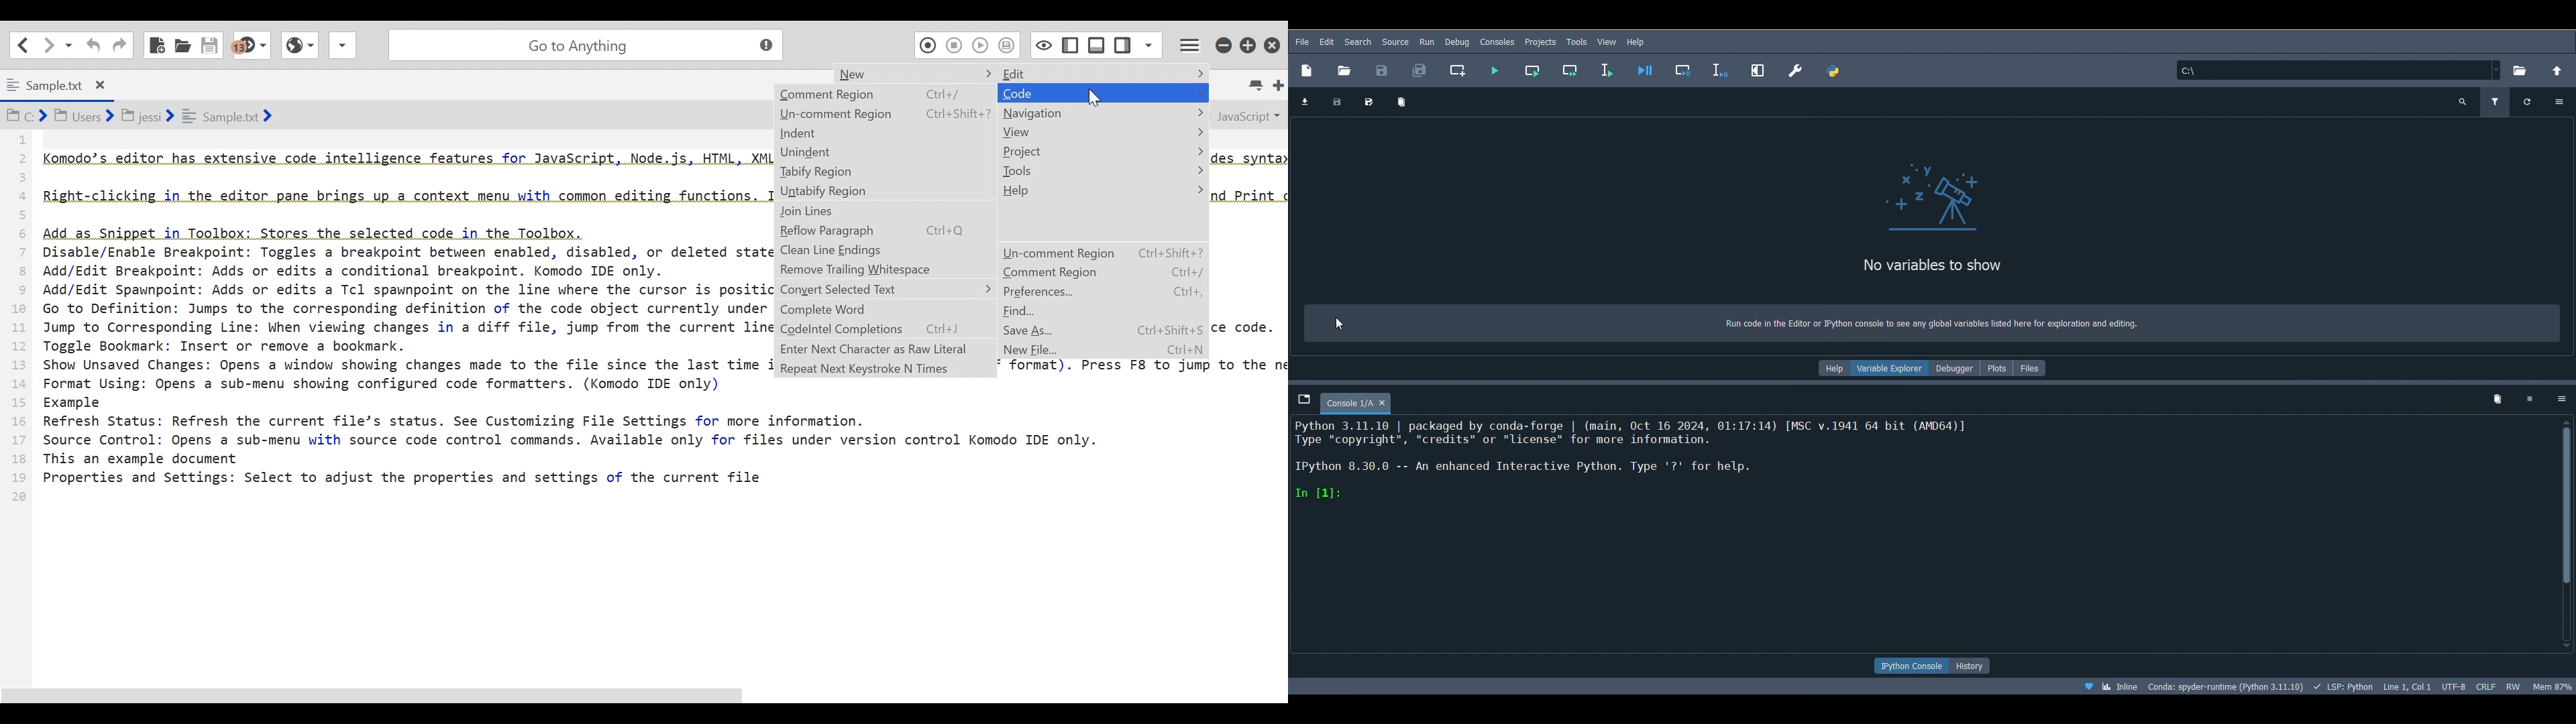 Image resolution: width=2576 pixels, height=728 pixels. What do you see at coordinates (1570, 67) in the screenshot?
I see `Run current cell and go to the next one (Shift + Return)` at bounding box center [1570, 67].